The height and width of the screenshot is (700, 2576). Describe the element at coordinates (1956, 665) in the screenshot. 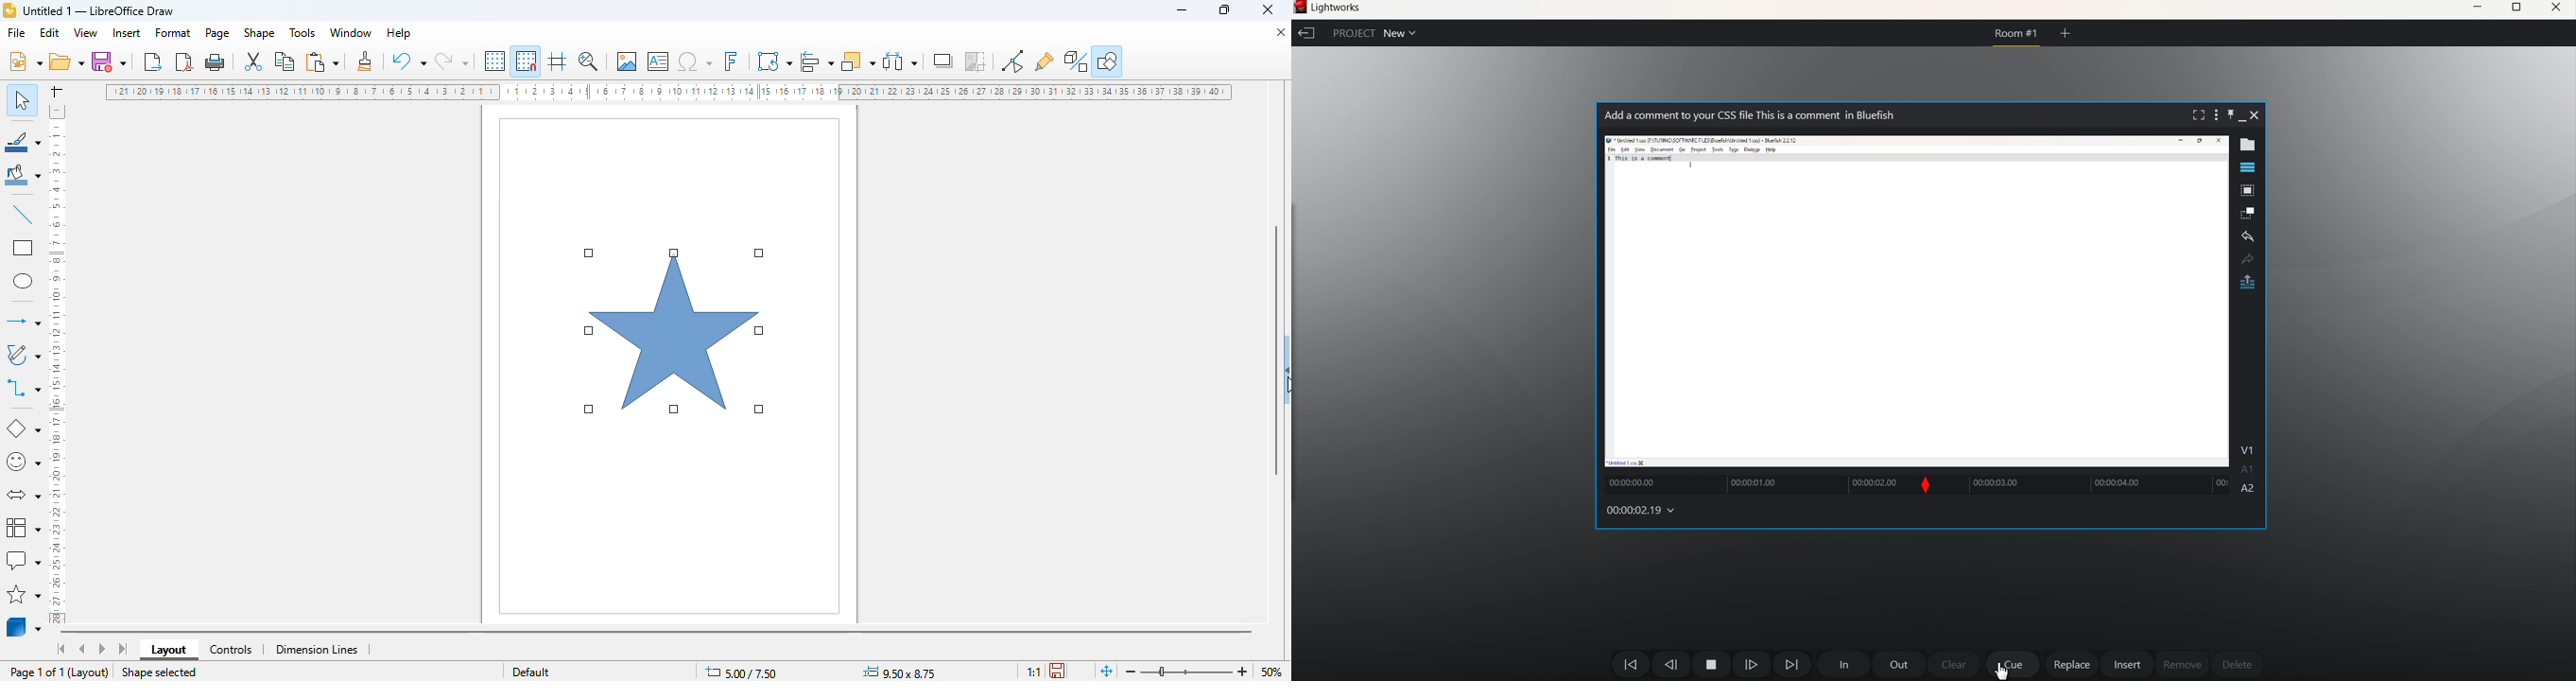

I see `clear` at that location.